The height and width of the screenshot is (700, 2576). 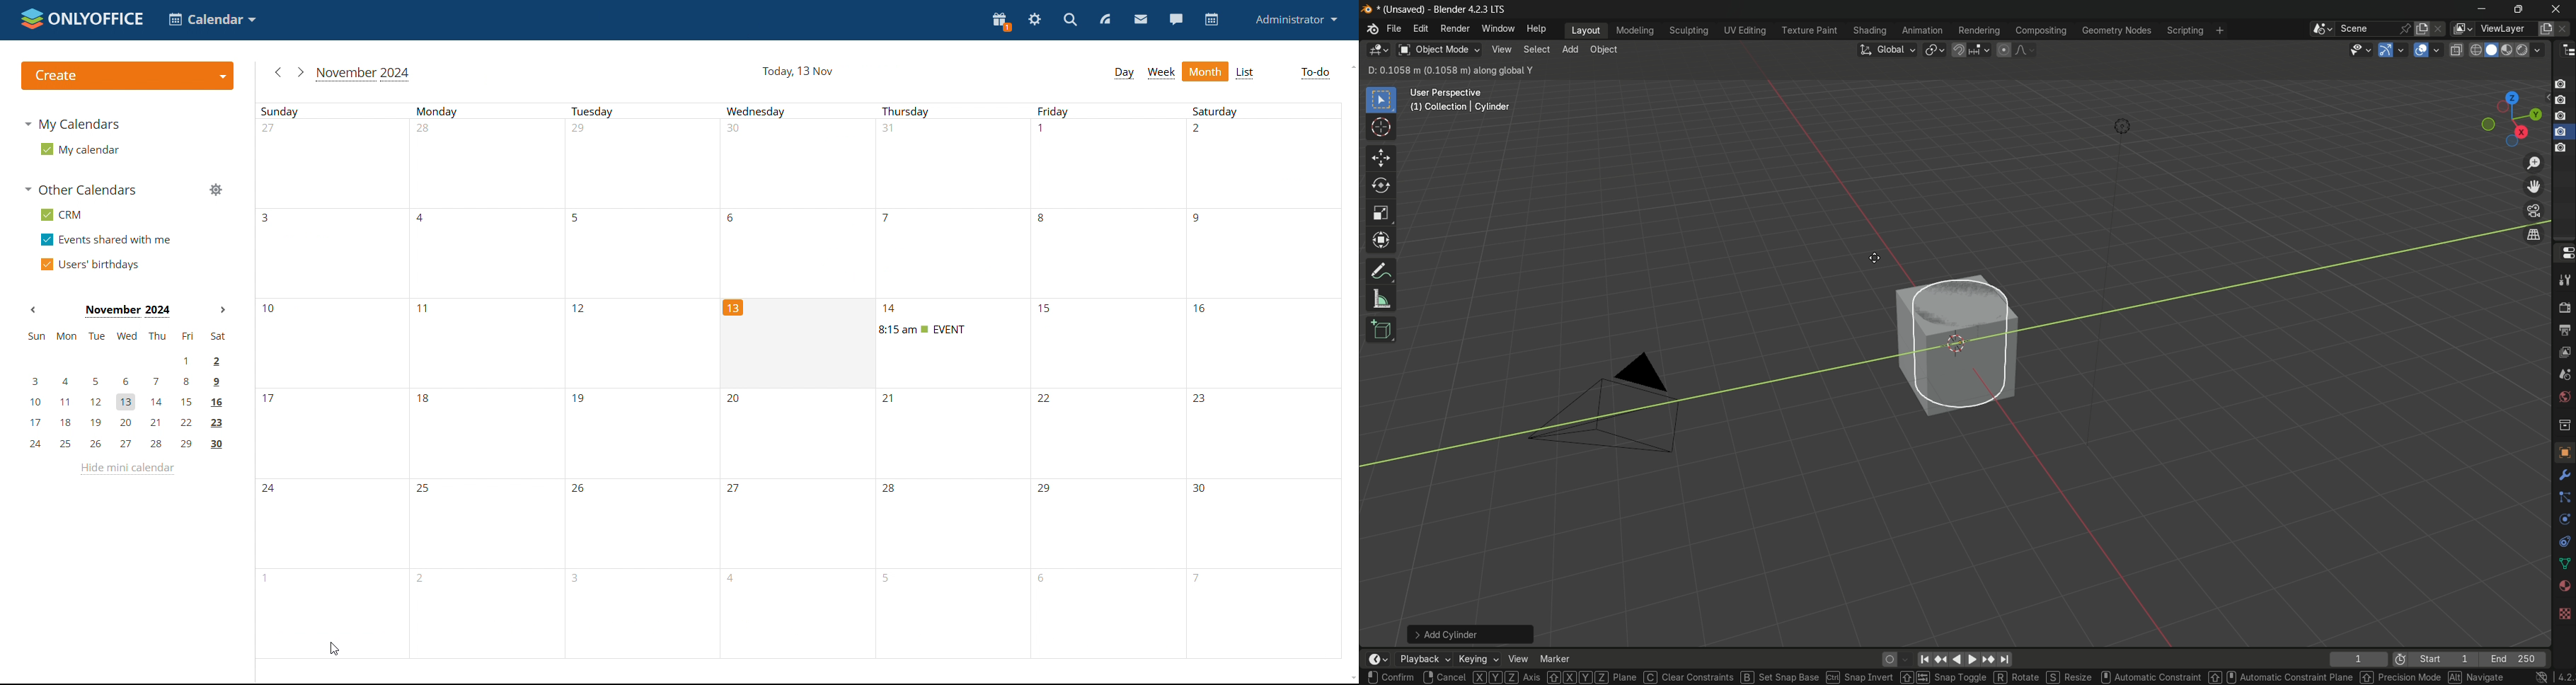 I want to click on render, so click(x=2532, y=49).